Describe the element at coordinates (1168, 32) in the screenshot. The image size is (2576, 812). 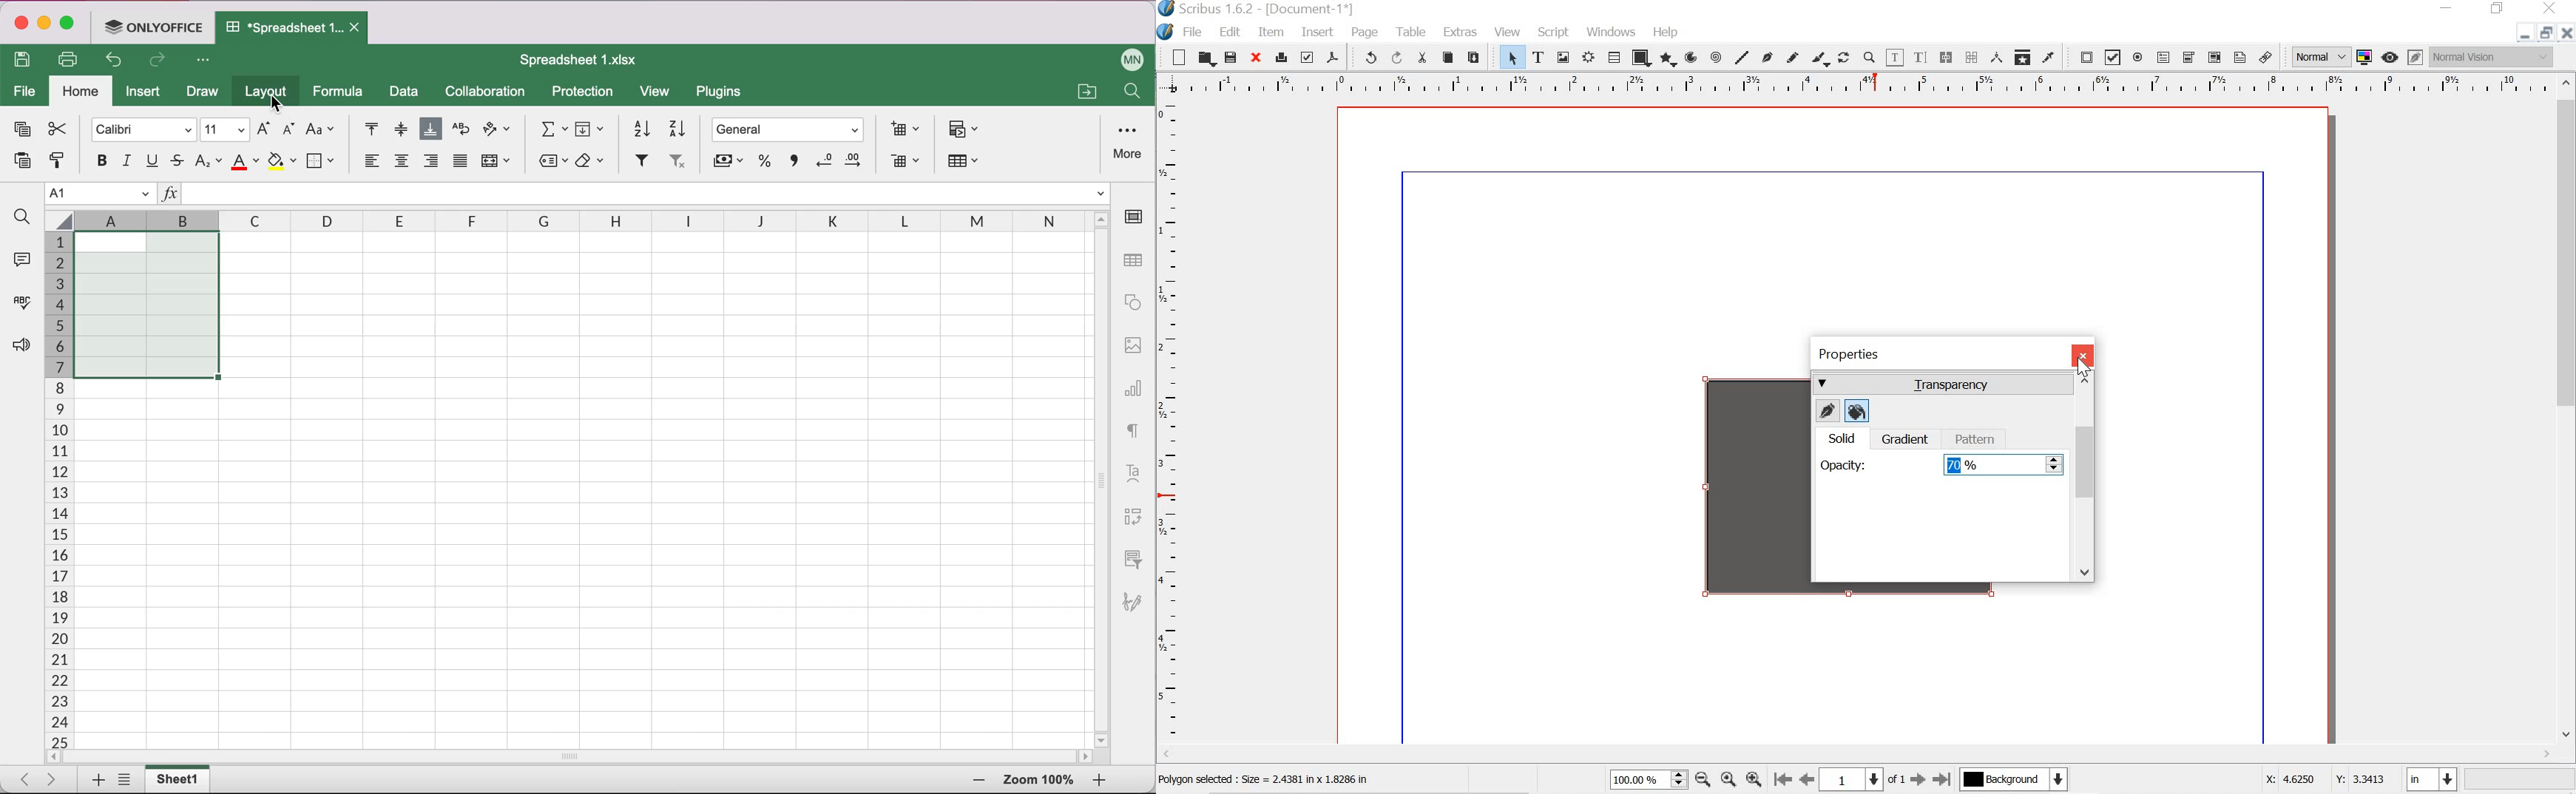
I see `scribus logo` at that location.